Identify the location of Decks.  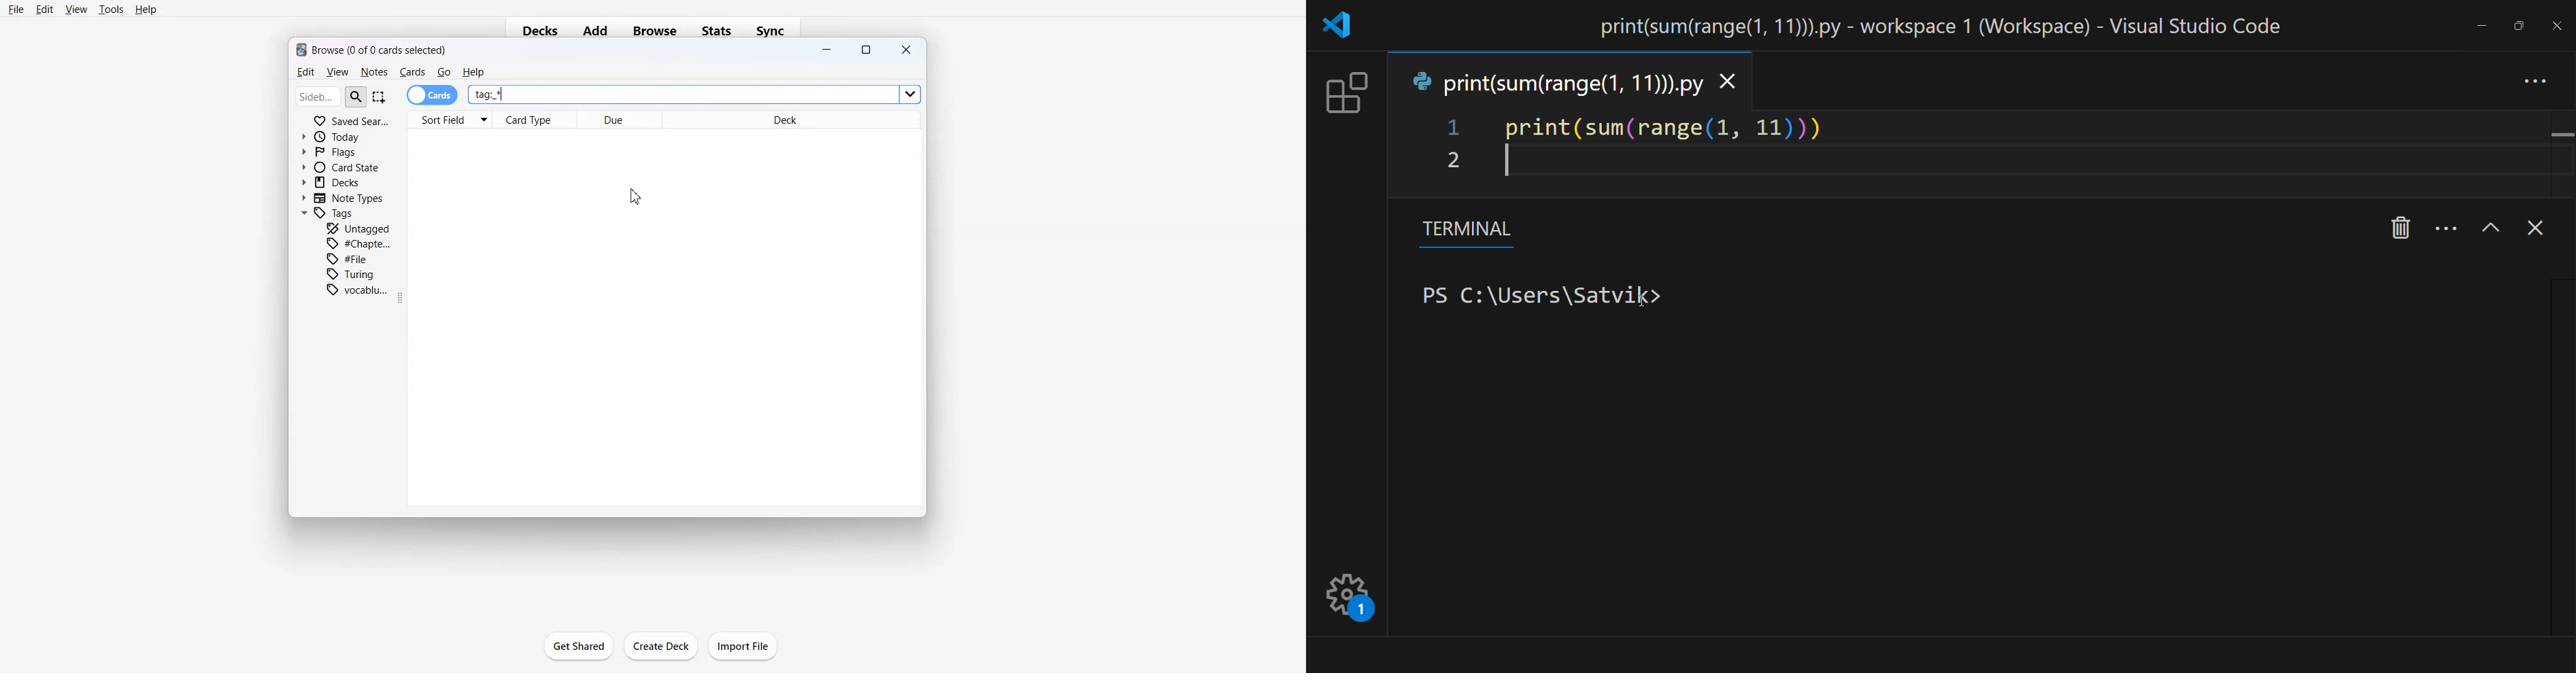
(333, 182).